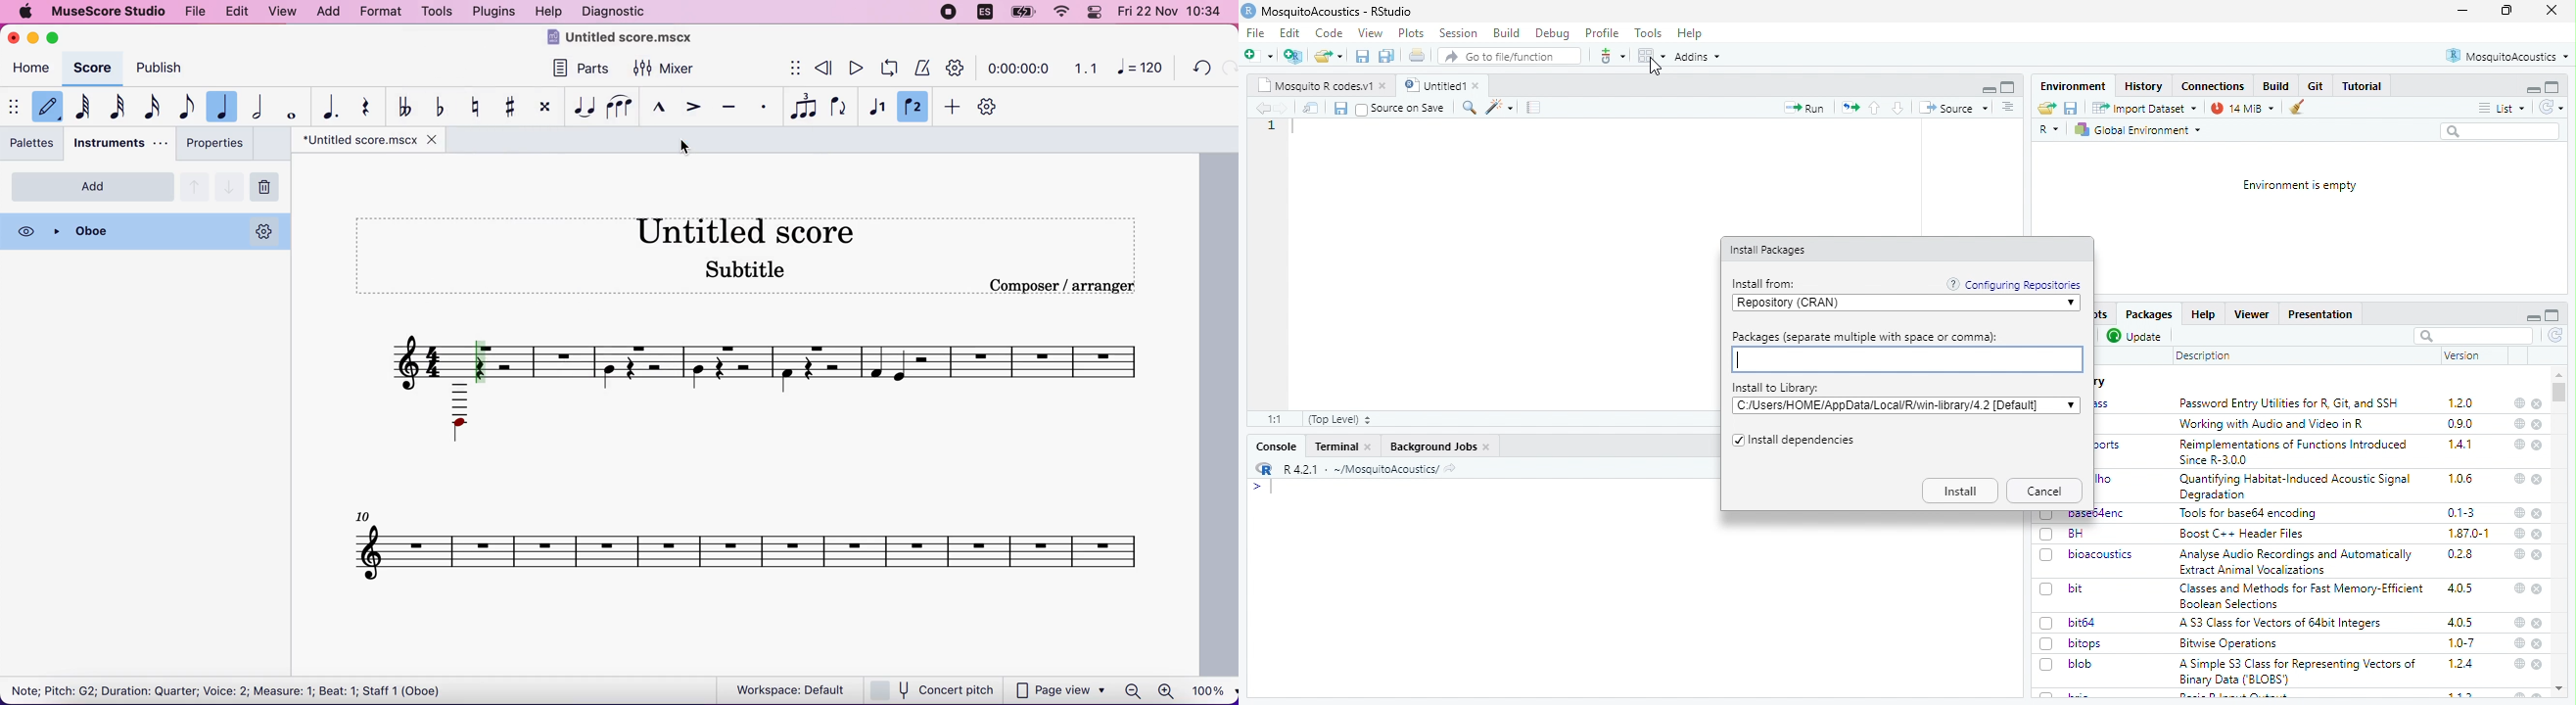 Image resolution: width=2576 pixels, height=728 pixels. I want to click on Source on save, so click(1410, 109).